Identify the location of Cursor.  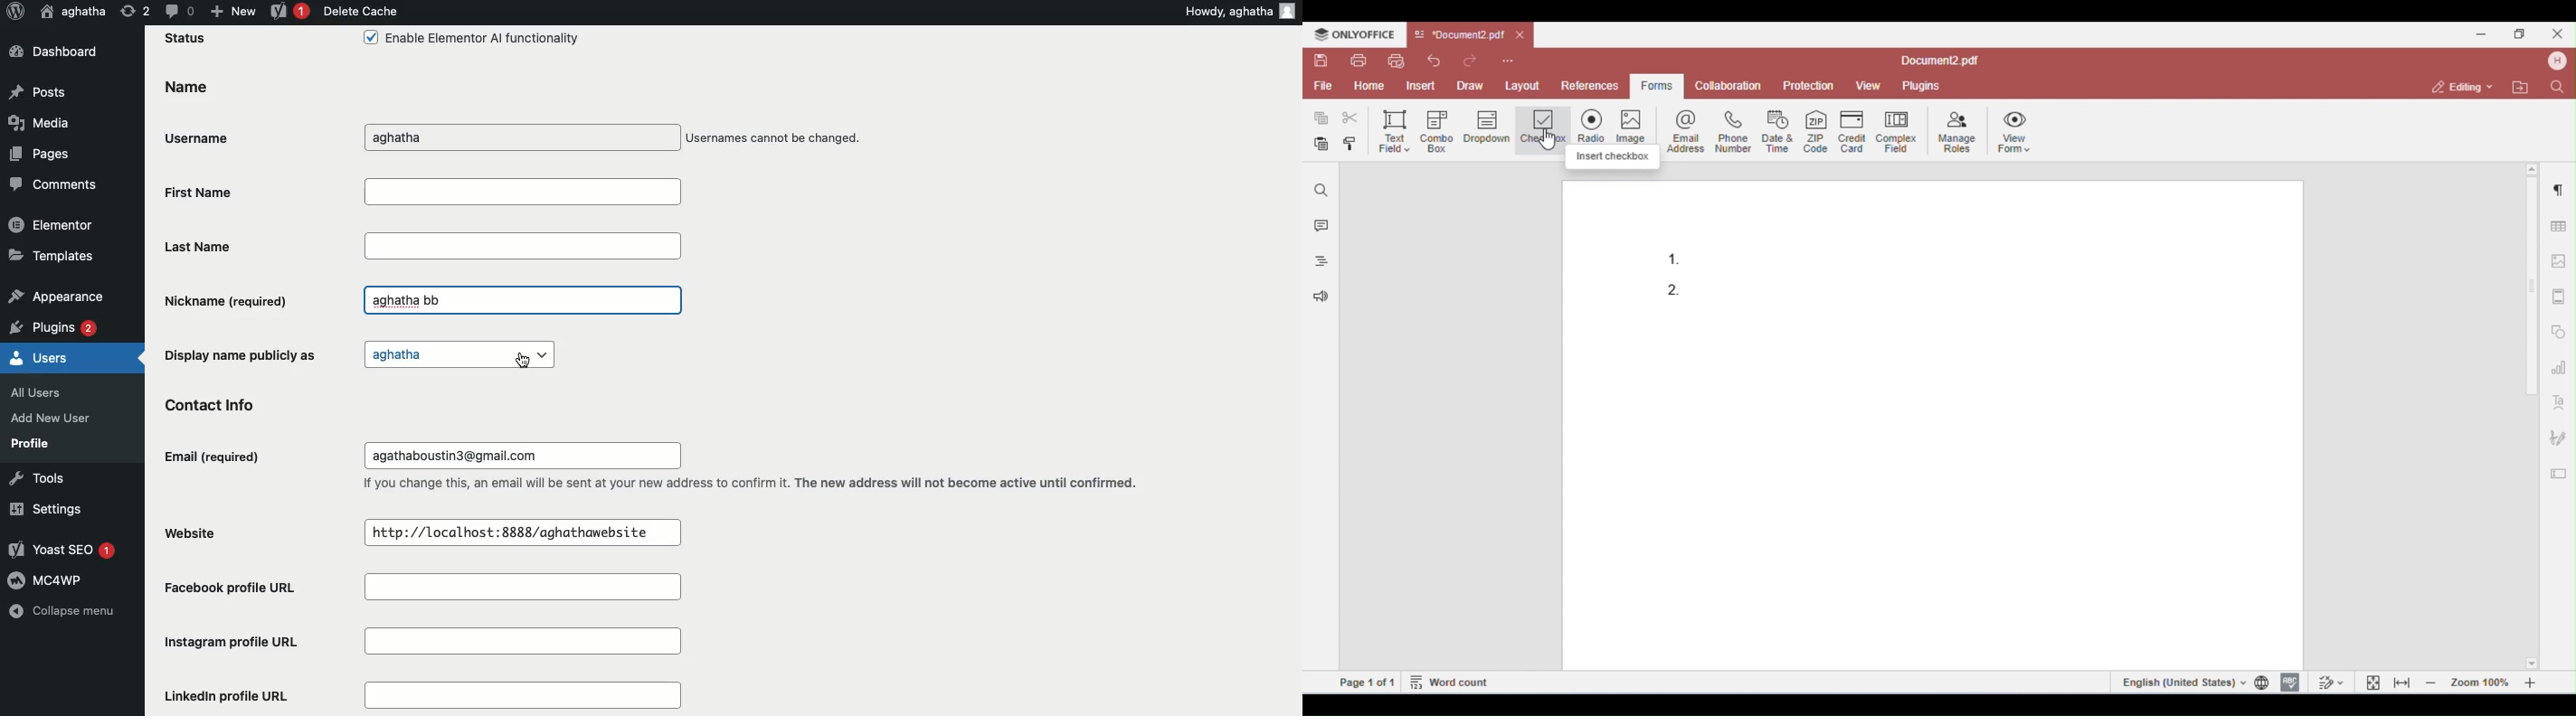
(523, 363).